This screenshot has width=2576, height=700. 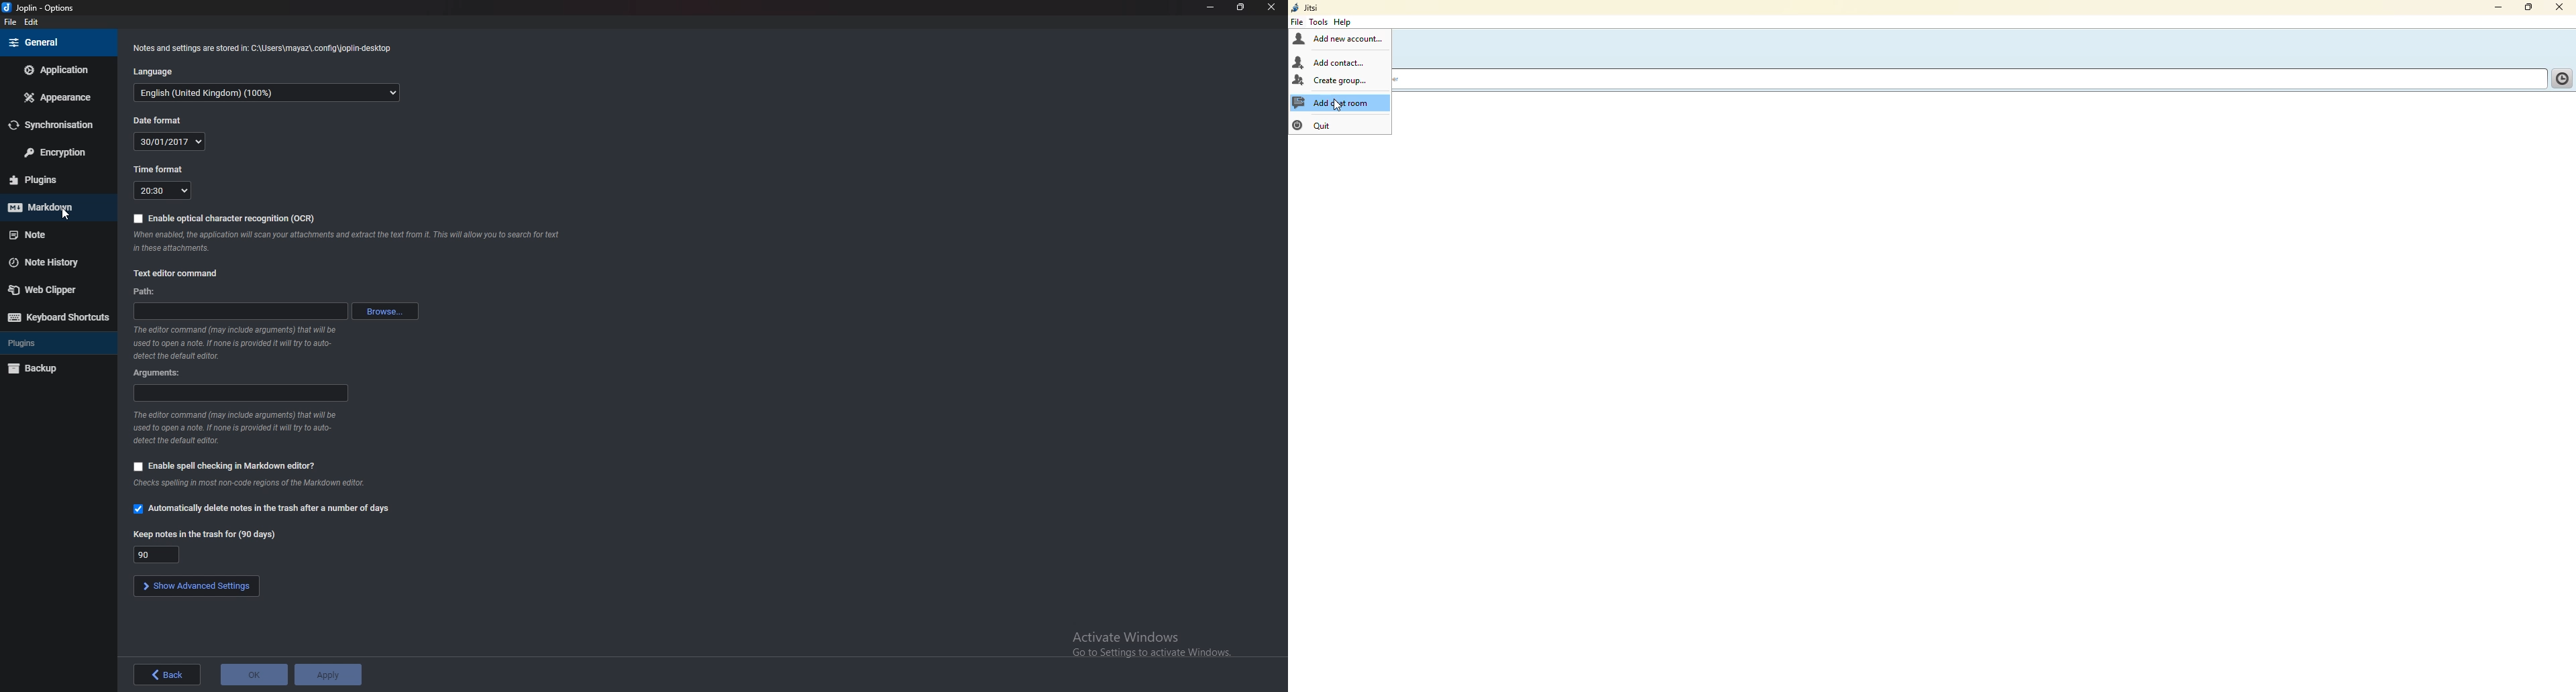 I want to click on Plugins, so click(x=52, y=345).